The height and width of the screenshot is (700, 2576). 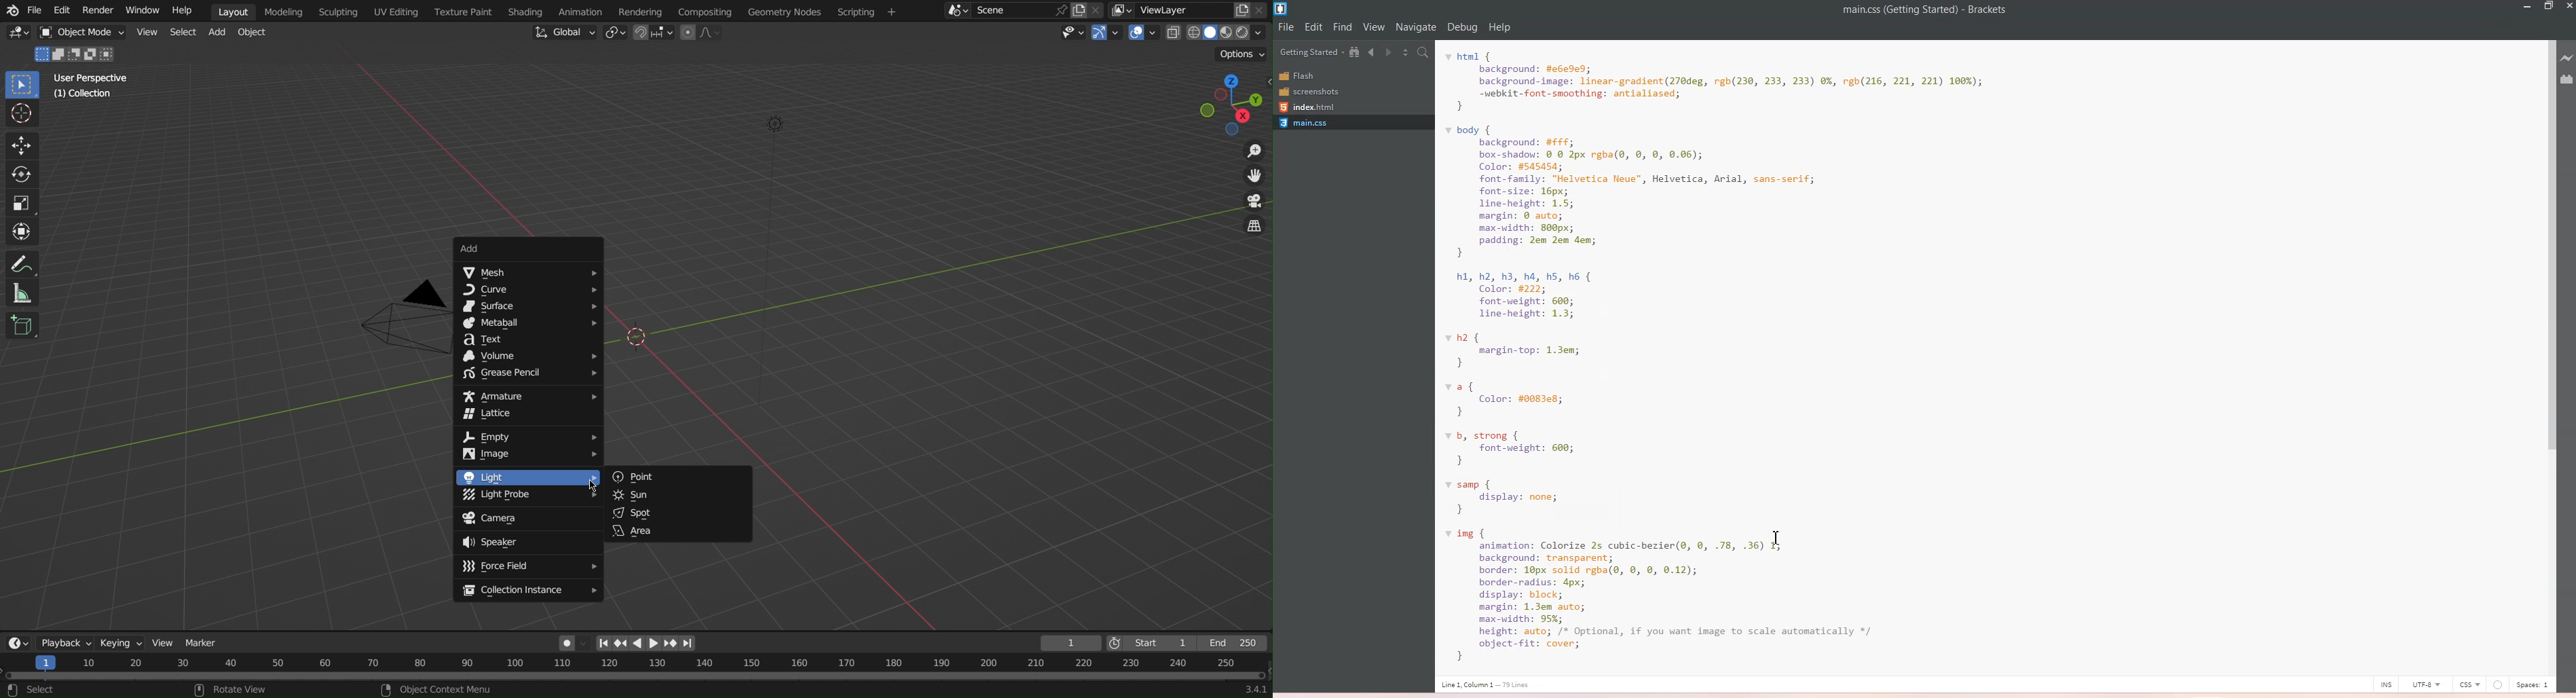 I want to click on help, so click(x=1500, y=27).